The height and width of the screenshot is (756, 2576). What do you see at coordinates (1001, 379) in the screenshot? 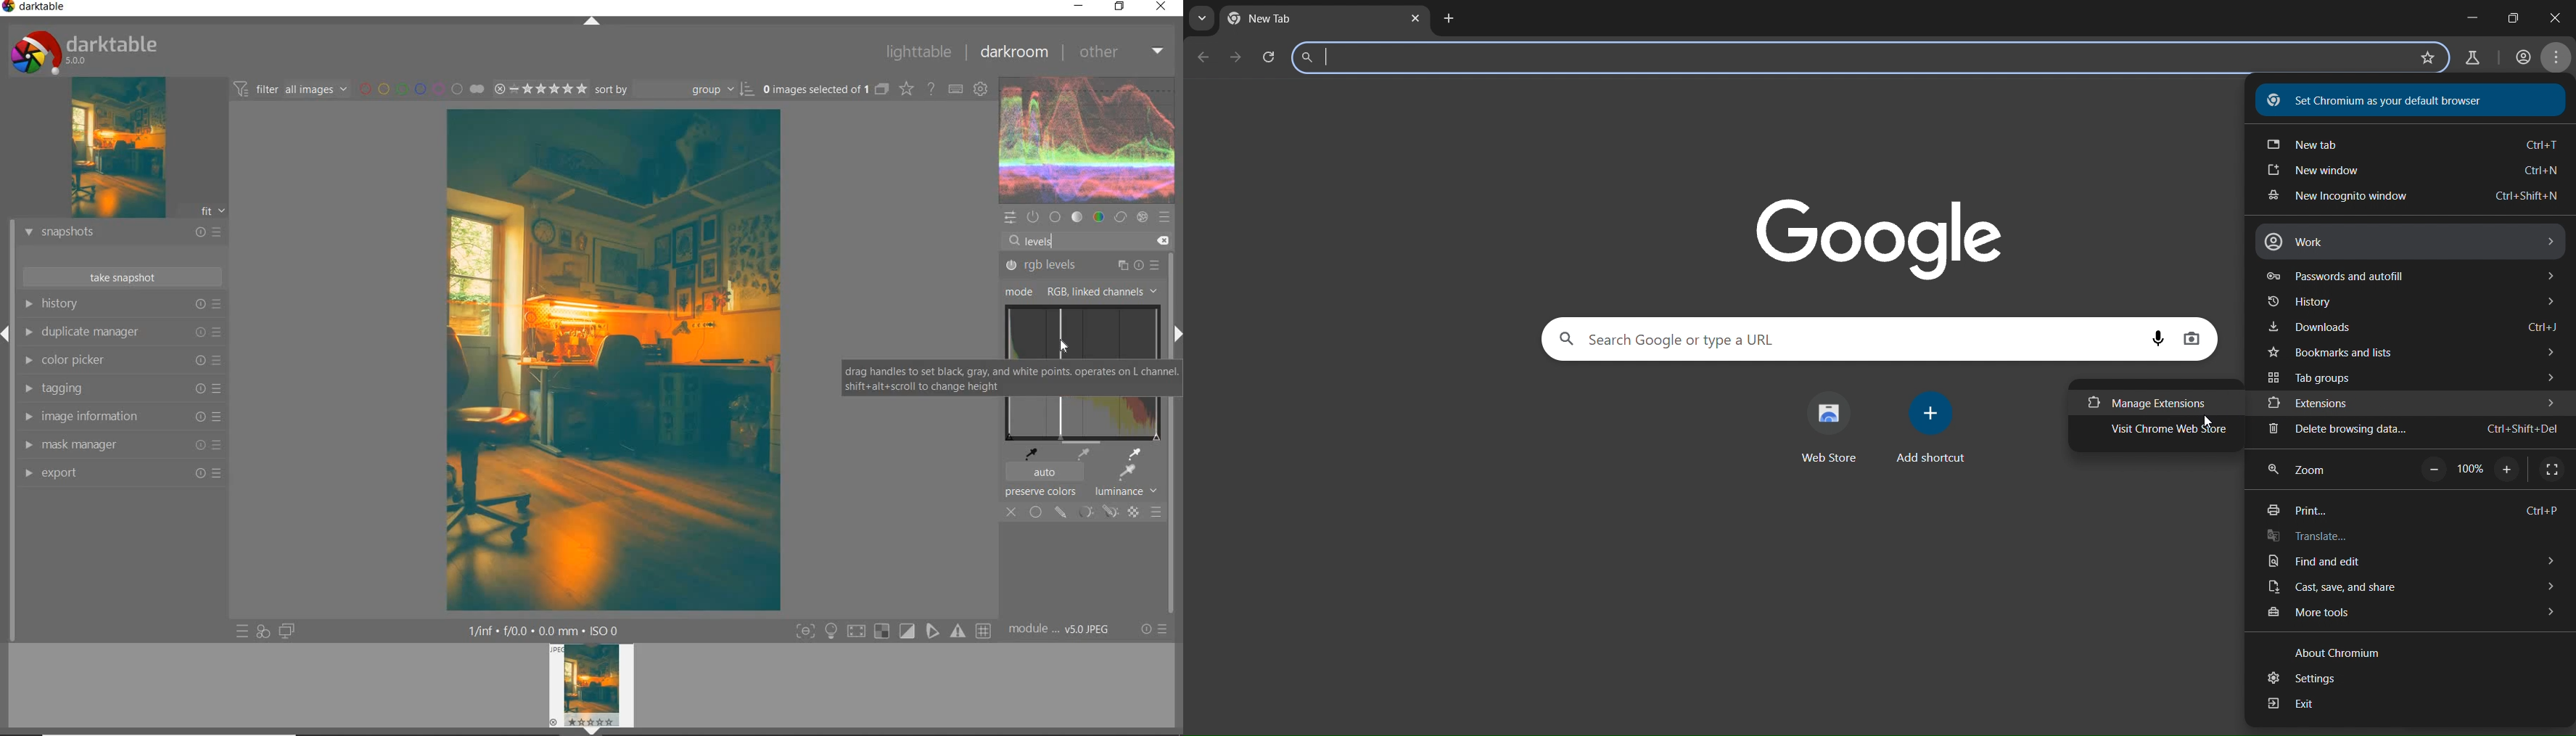
I see `drag handles to set black, gray, and white points operates on L channel. shift+alt+scroll to change height` at bounding box center [1001, 379].